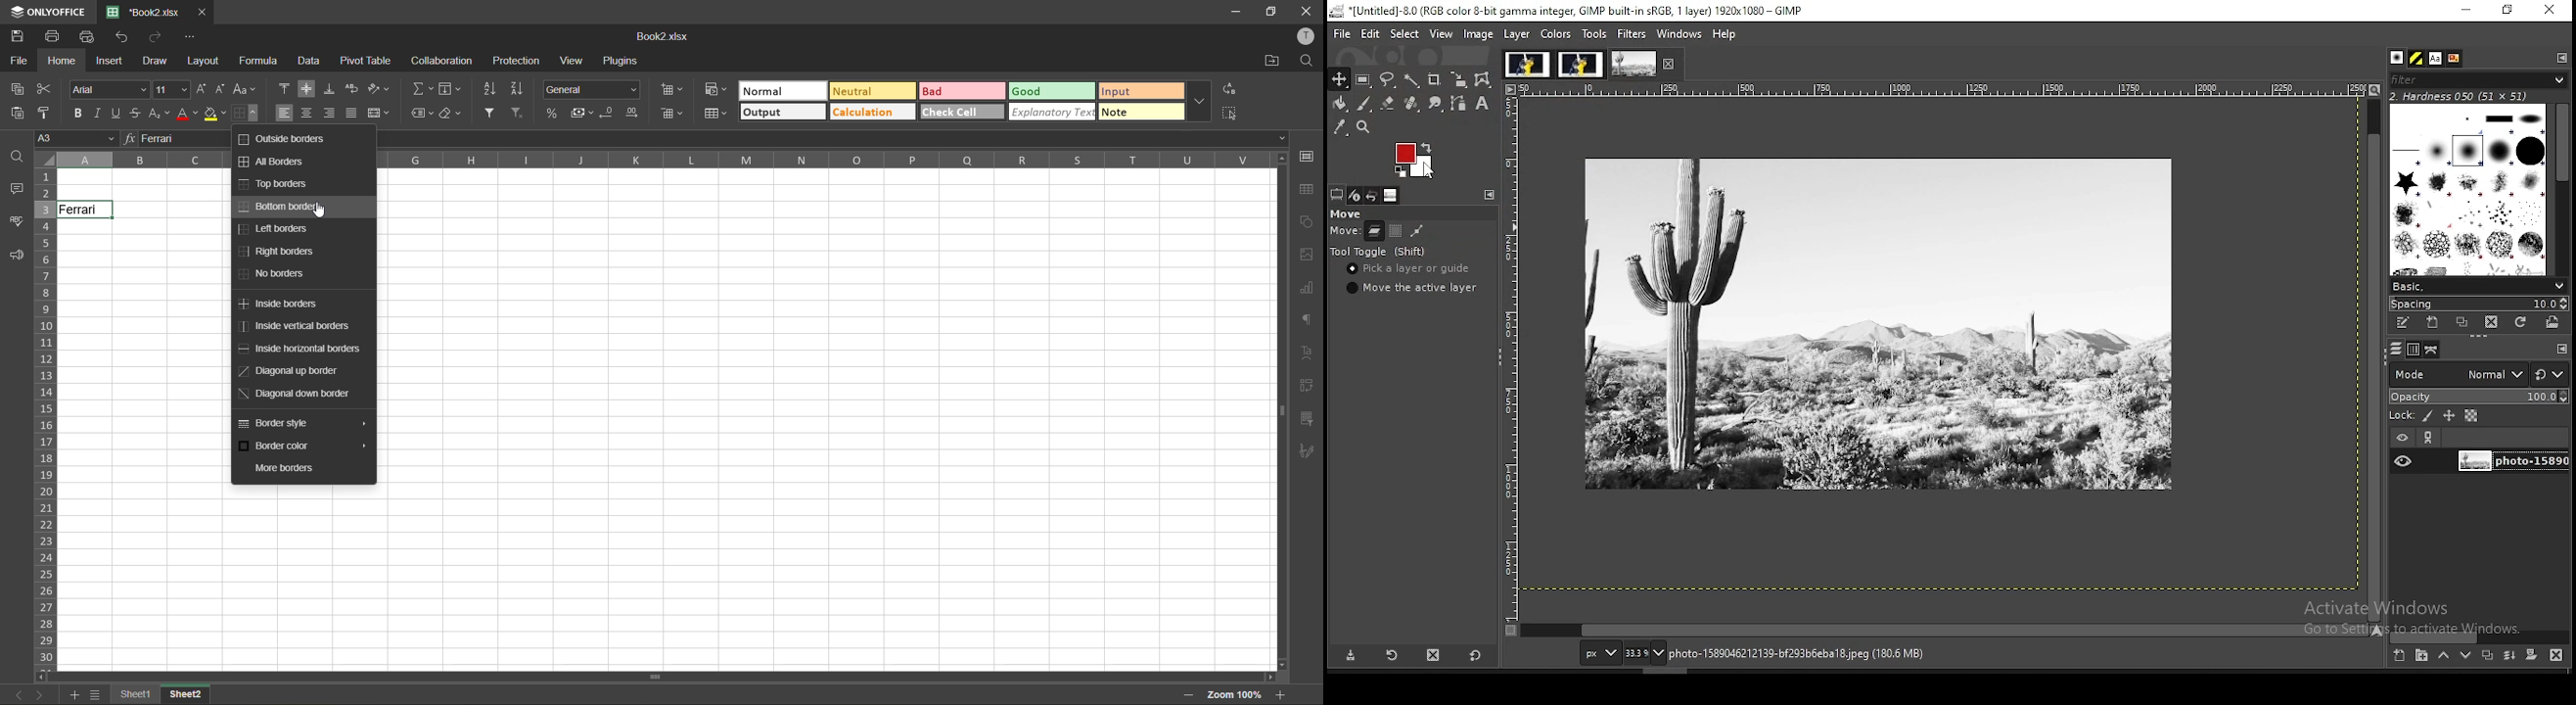  Describe the element at coordinates (1372, 33) in the screenshot. I see `edit` at that location.